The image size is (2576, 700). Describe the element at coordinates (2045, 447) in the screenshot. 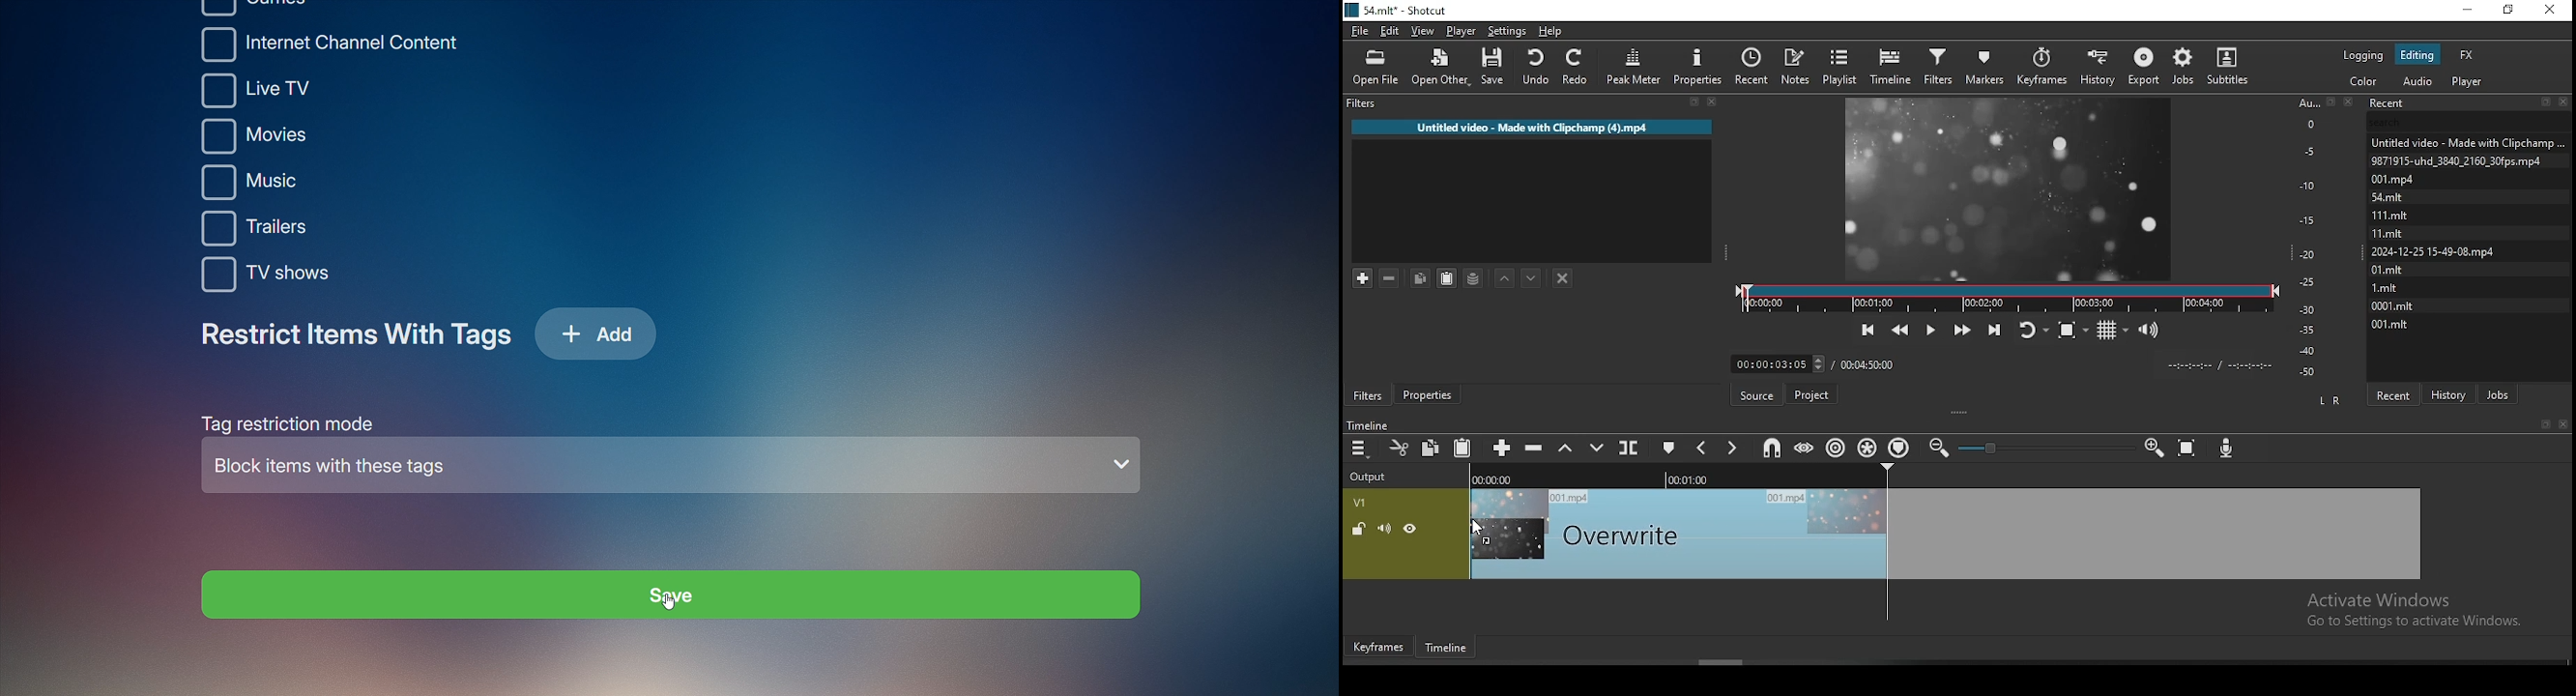

I see `zoom in or zoom out bar` at that location.